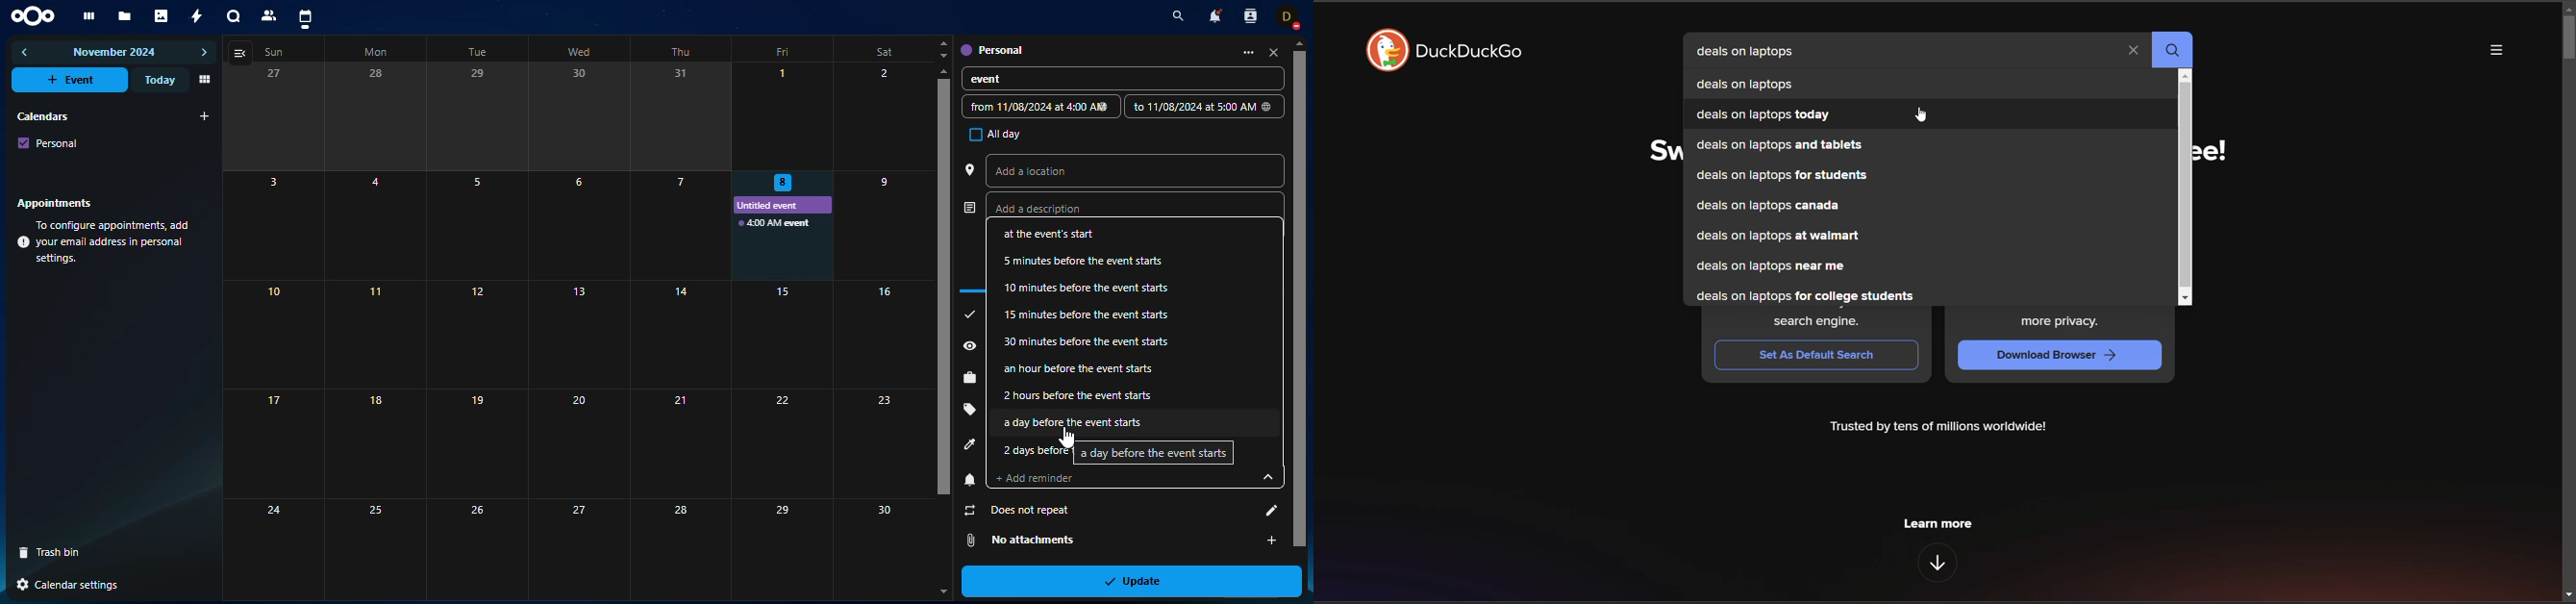  I want to click on fri, so click(786, 53).